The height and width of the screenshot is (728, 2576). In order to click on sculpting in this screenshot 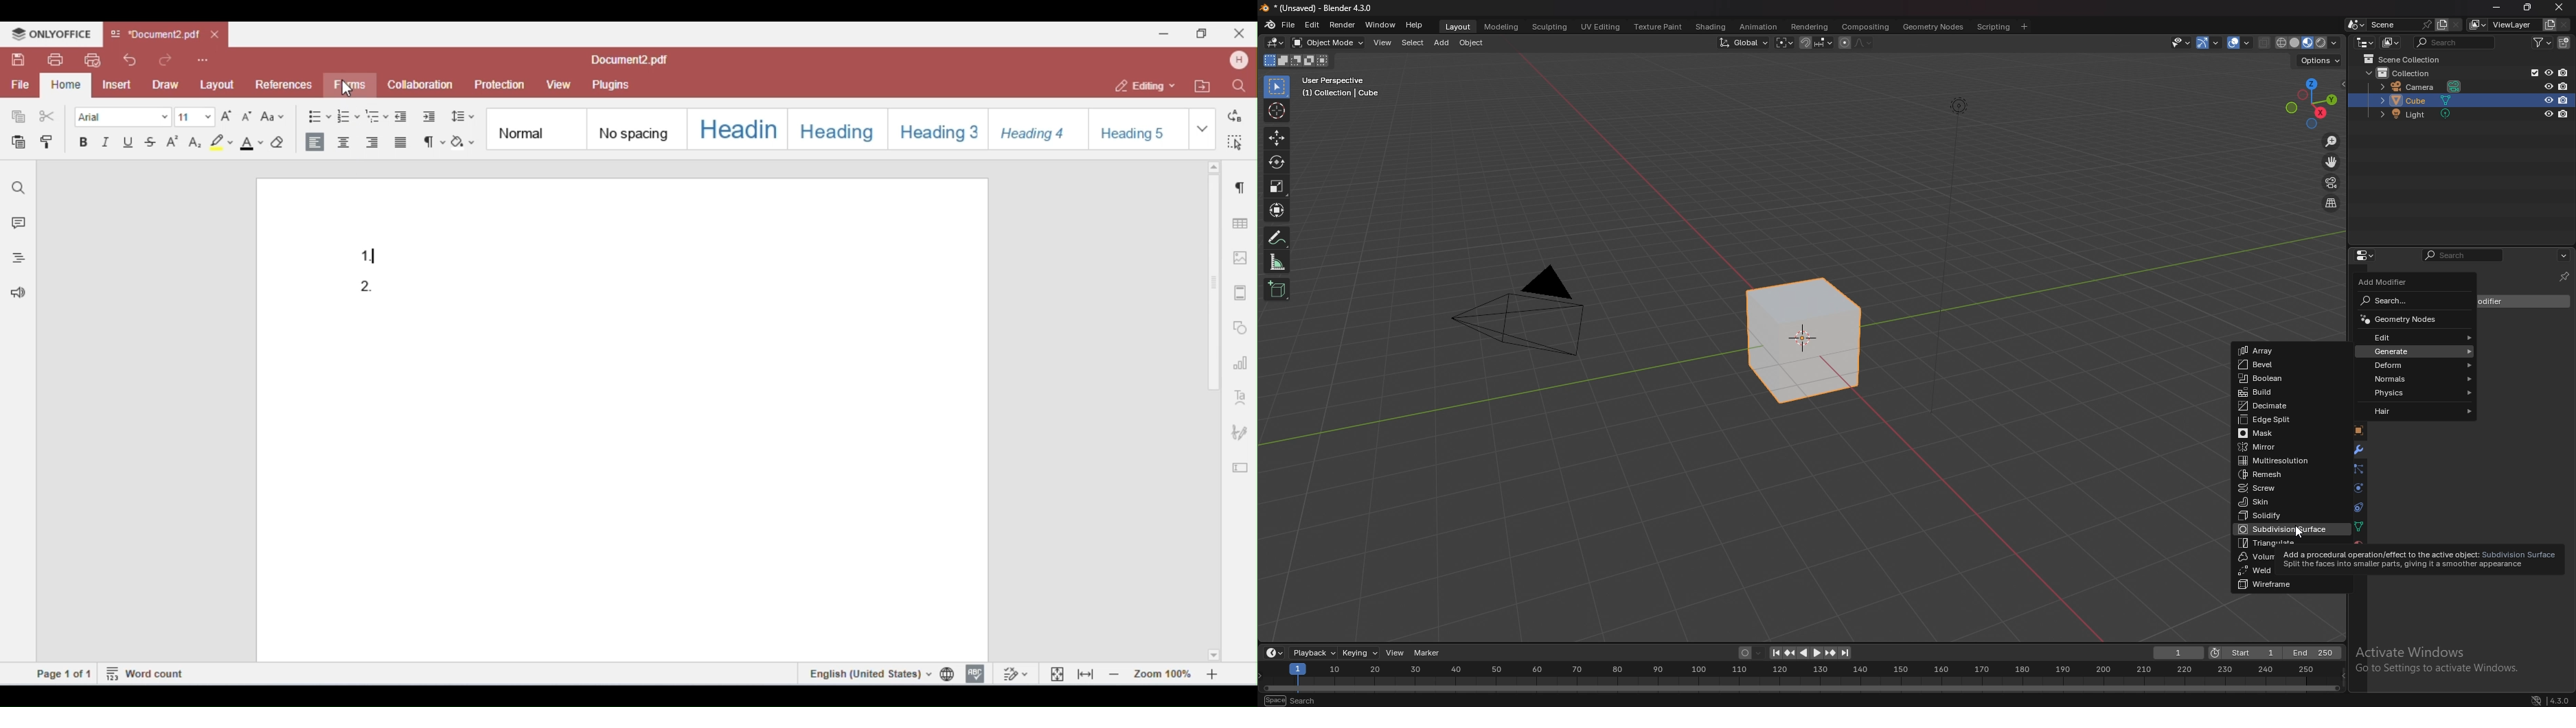, I will do `click(1551, 27)`.